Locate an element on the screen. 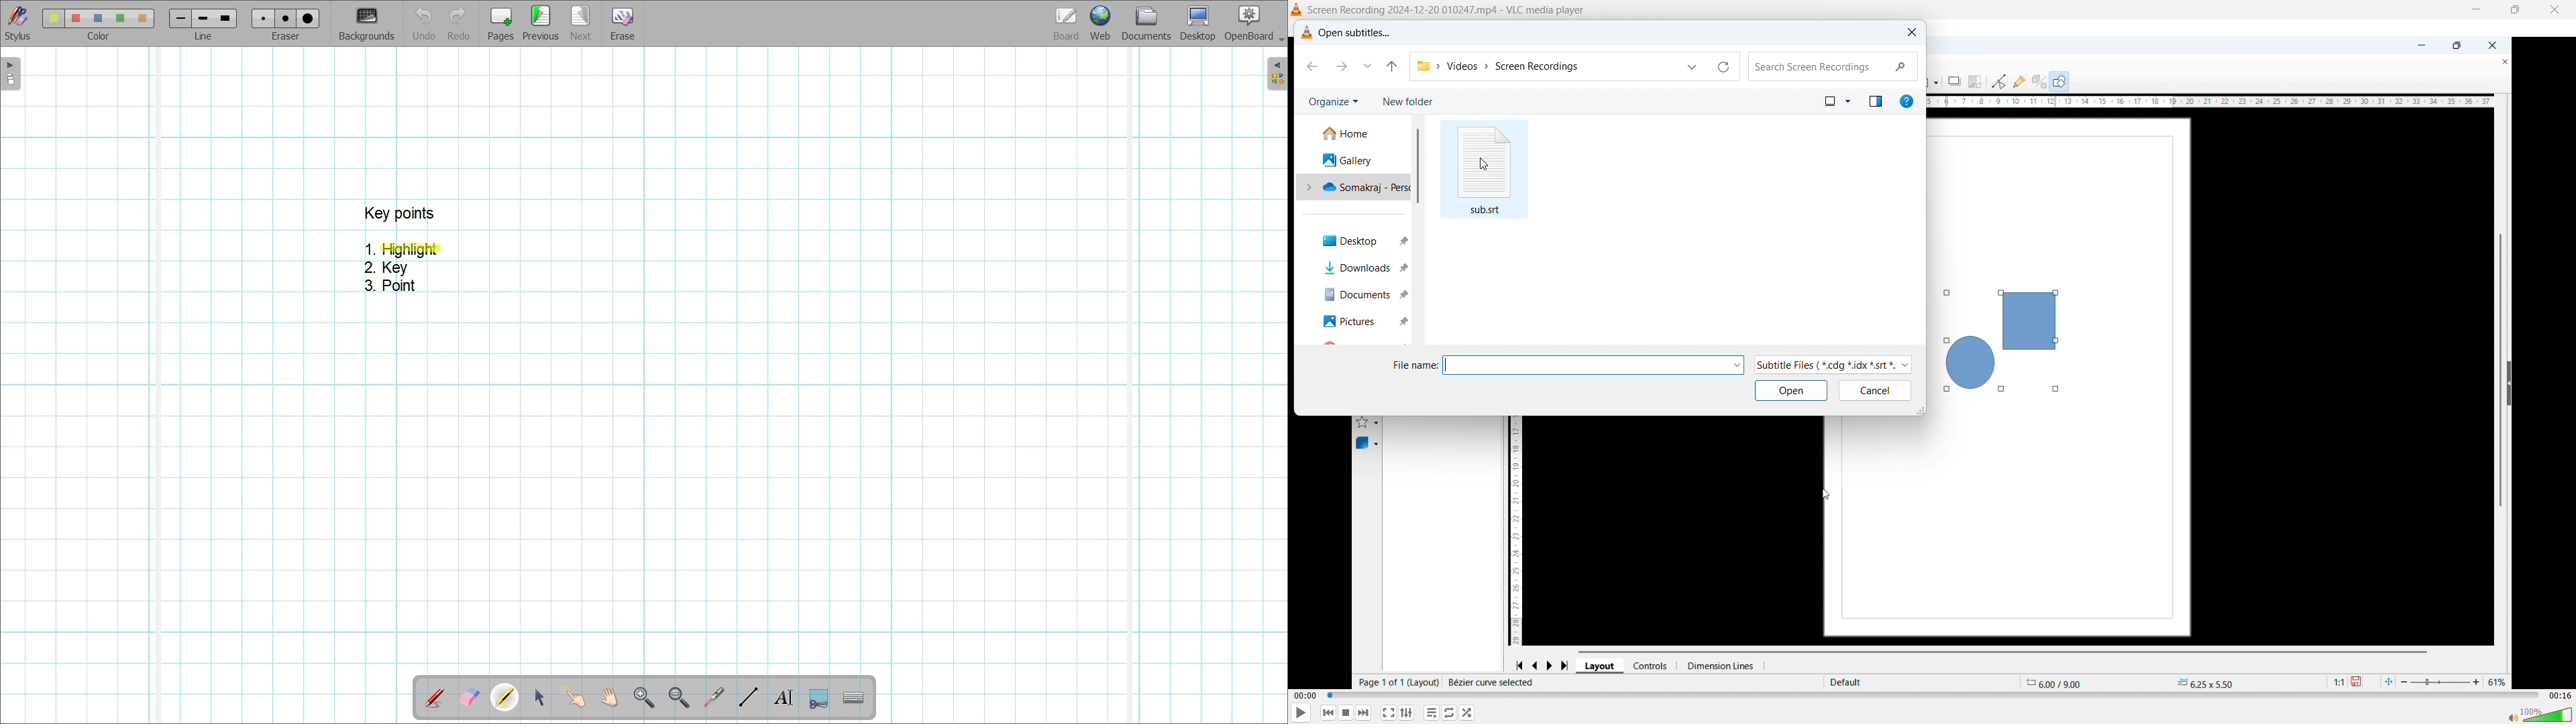 The height and width of the screenshot is (728, 2576). Time elapsed  is located at coordinates (1306, 696).